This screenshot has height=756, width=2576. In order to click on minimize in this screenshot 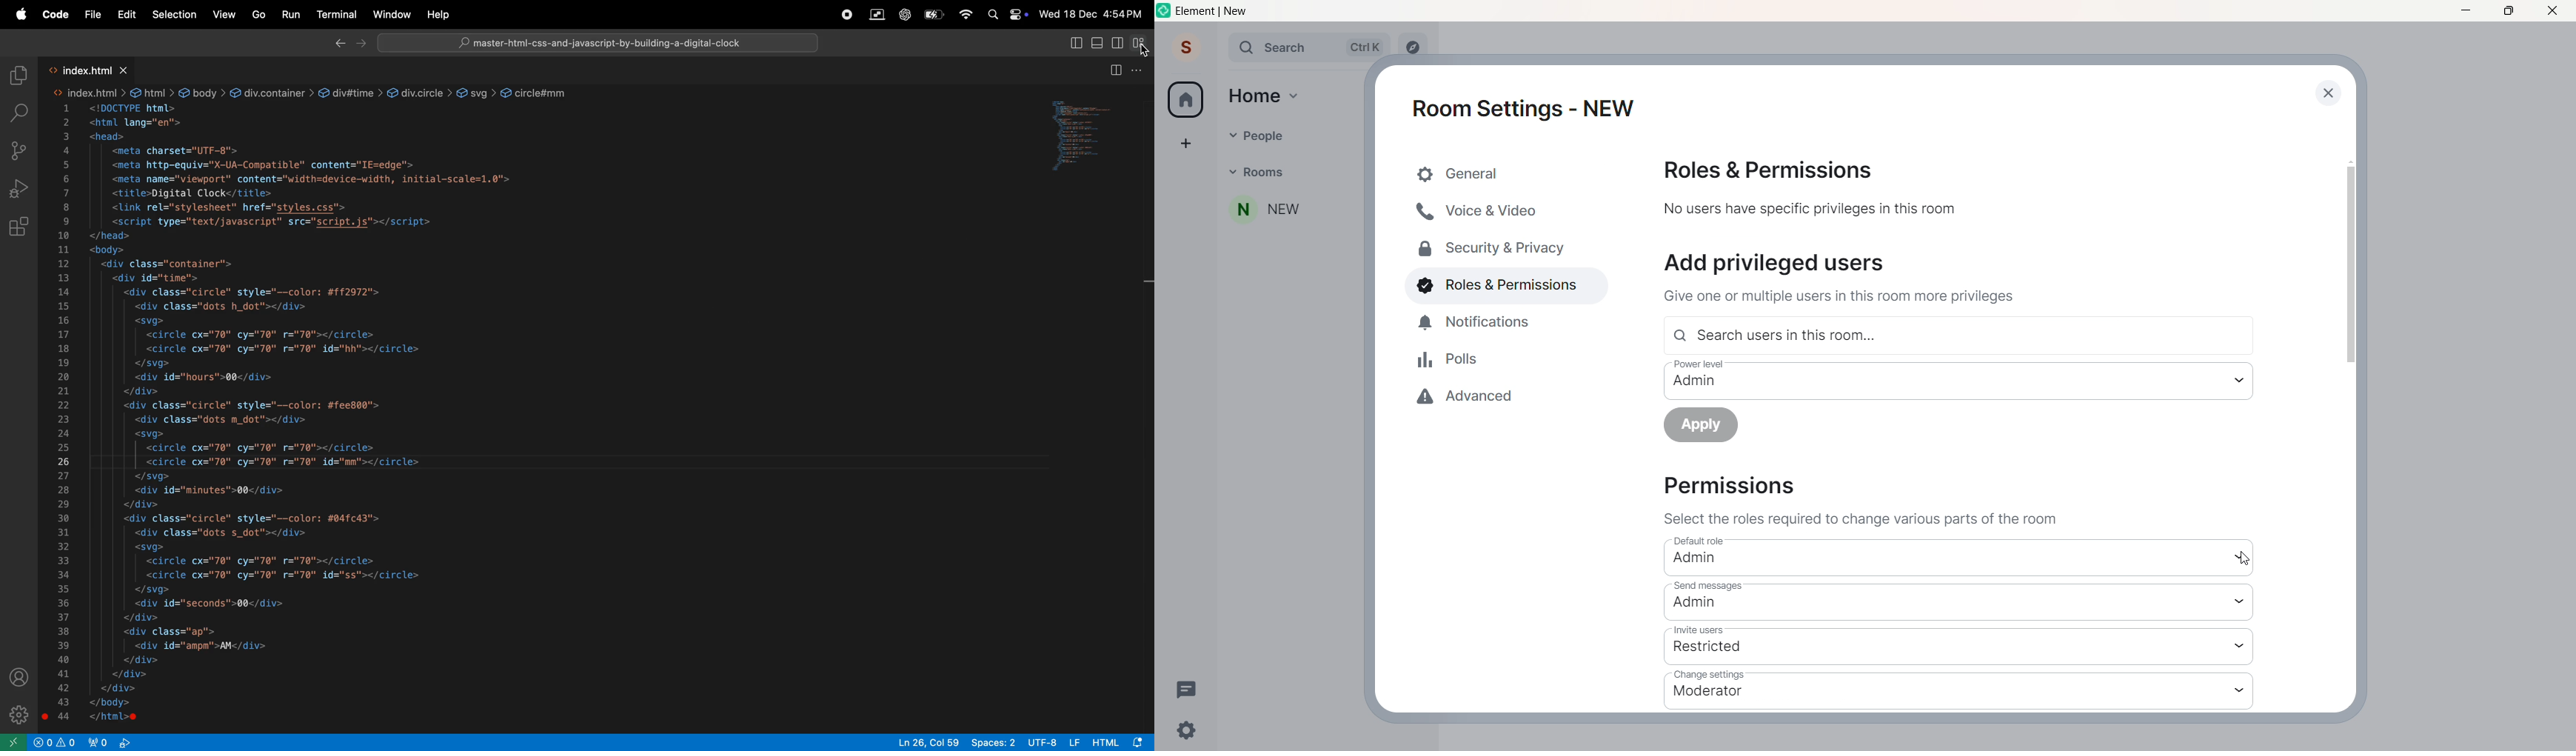, I will do `click(2462, 11)`.